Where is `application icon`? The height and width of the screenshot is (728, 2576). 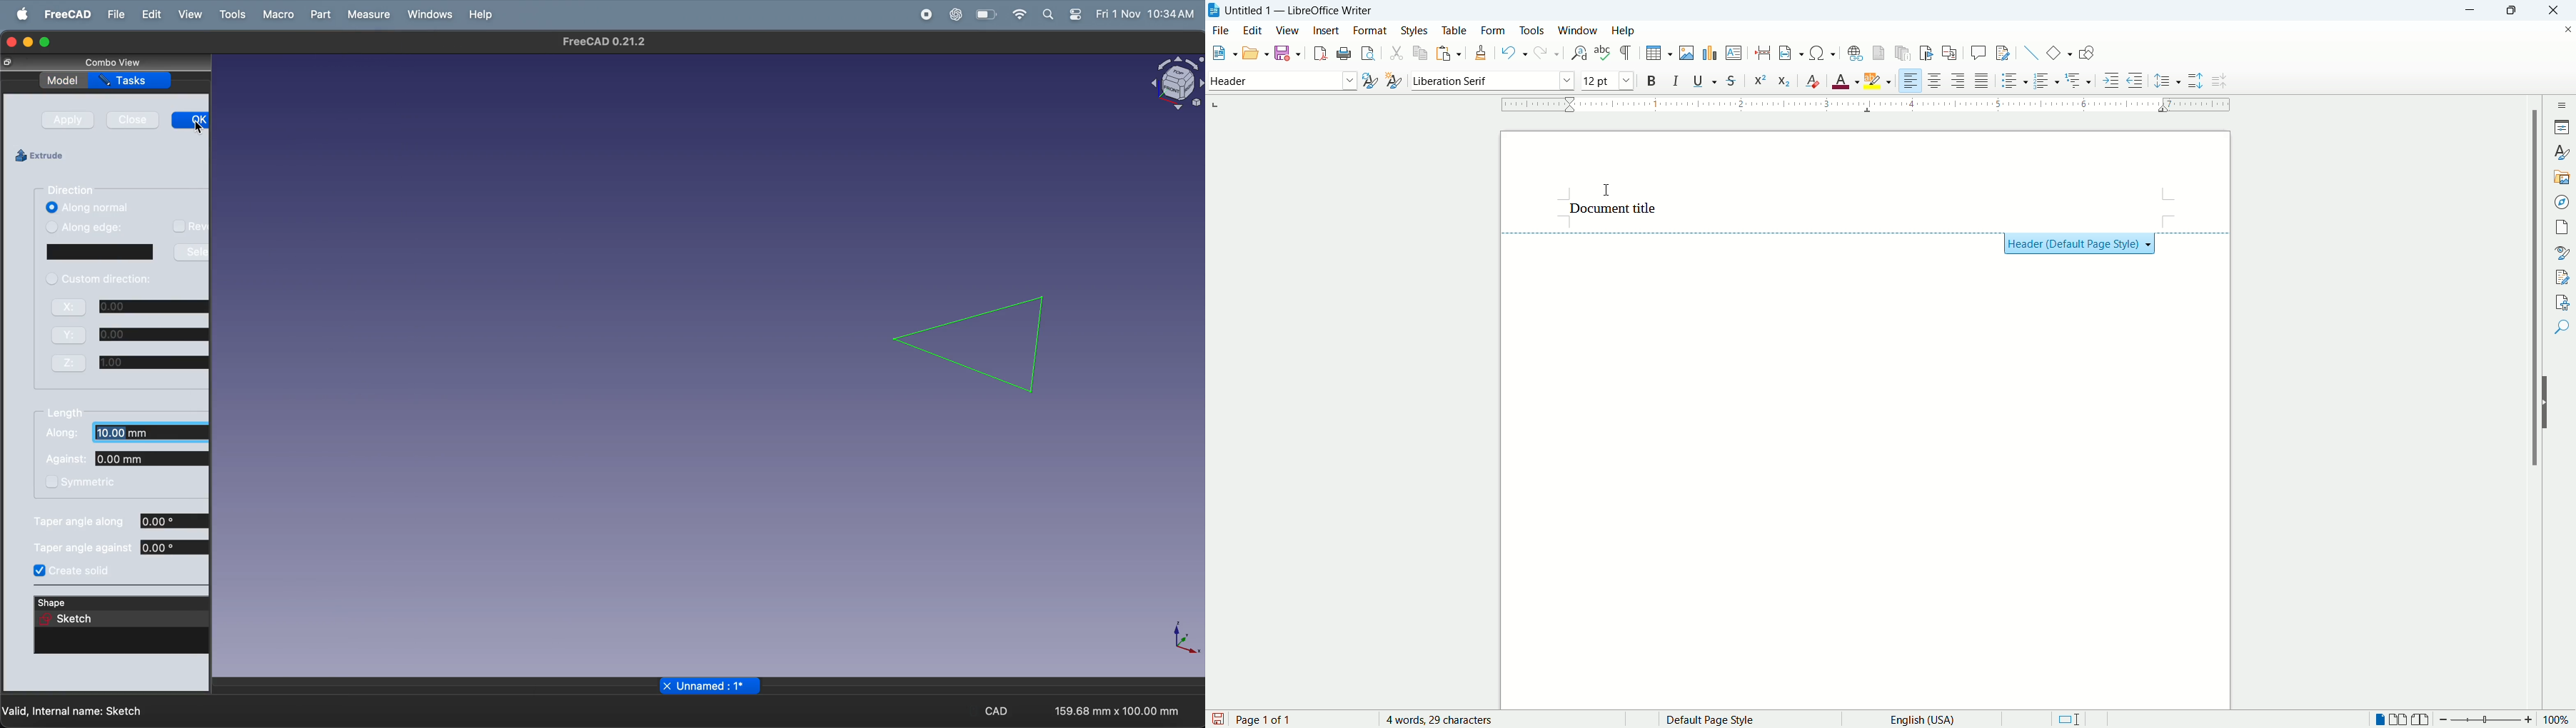
application icon is located at coordinates (1215, 10).